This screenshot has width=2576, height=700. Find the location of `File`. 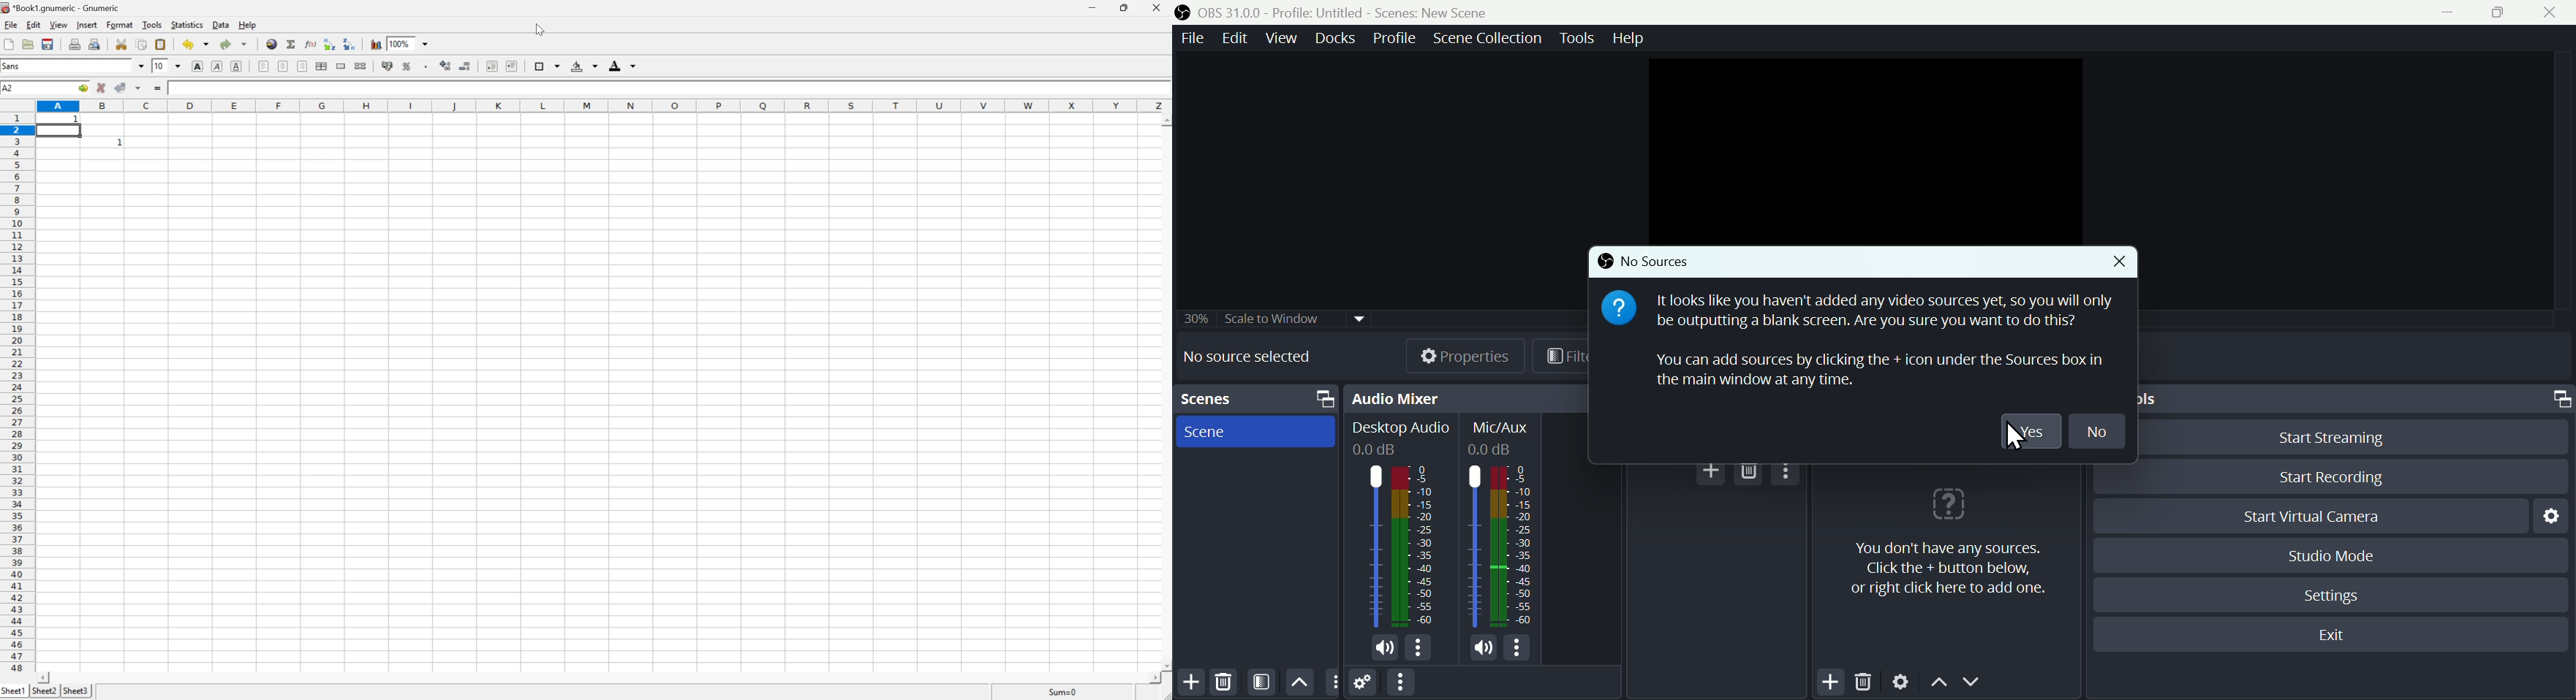

File is located at coordinates (11, 25).